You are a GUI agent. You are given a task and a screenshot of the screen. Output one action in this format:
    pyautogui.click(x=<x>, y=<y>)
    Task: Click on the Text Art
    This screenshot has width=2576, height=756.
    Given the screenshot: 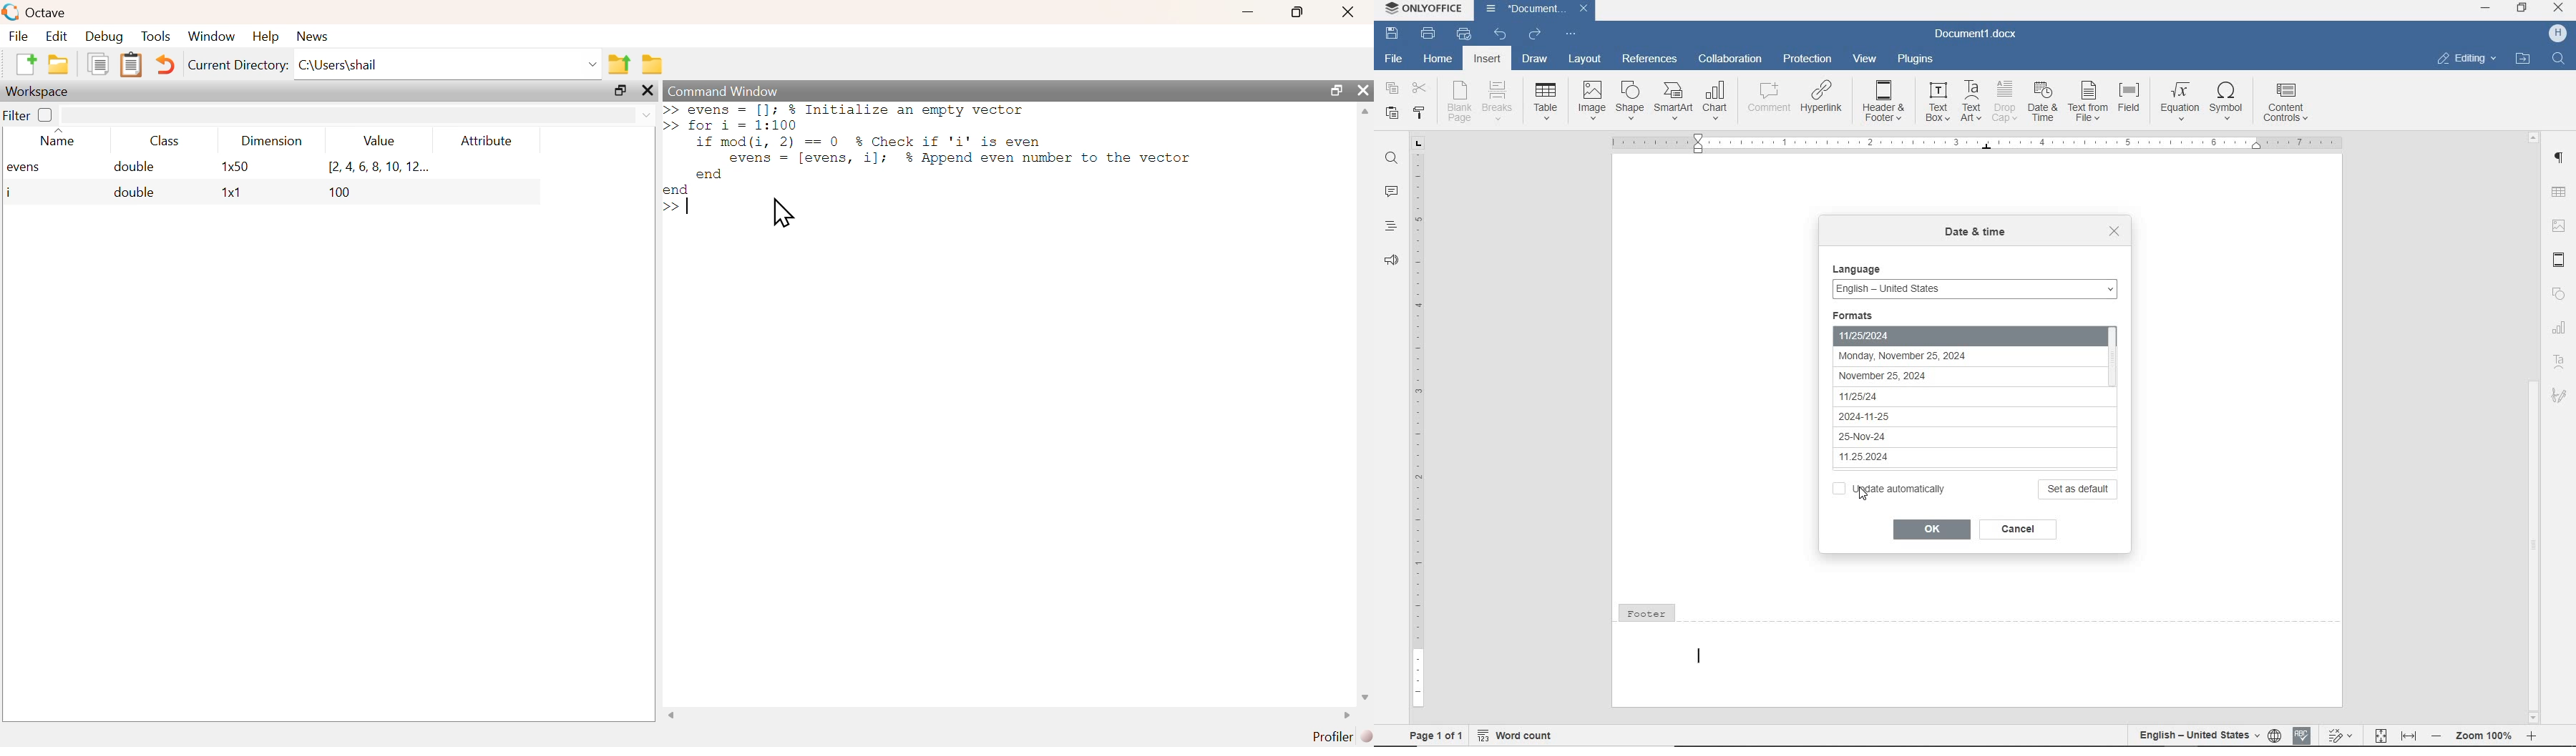 What is the action you would take?
    pyautogui.click(x=2559, y=364)
    